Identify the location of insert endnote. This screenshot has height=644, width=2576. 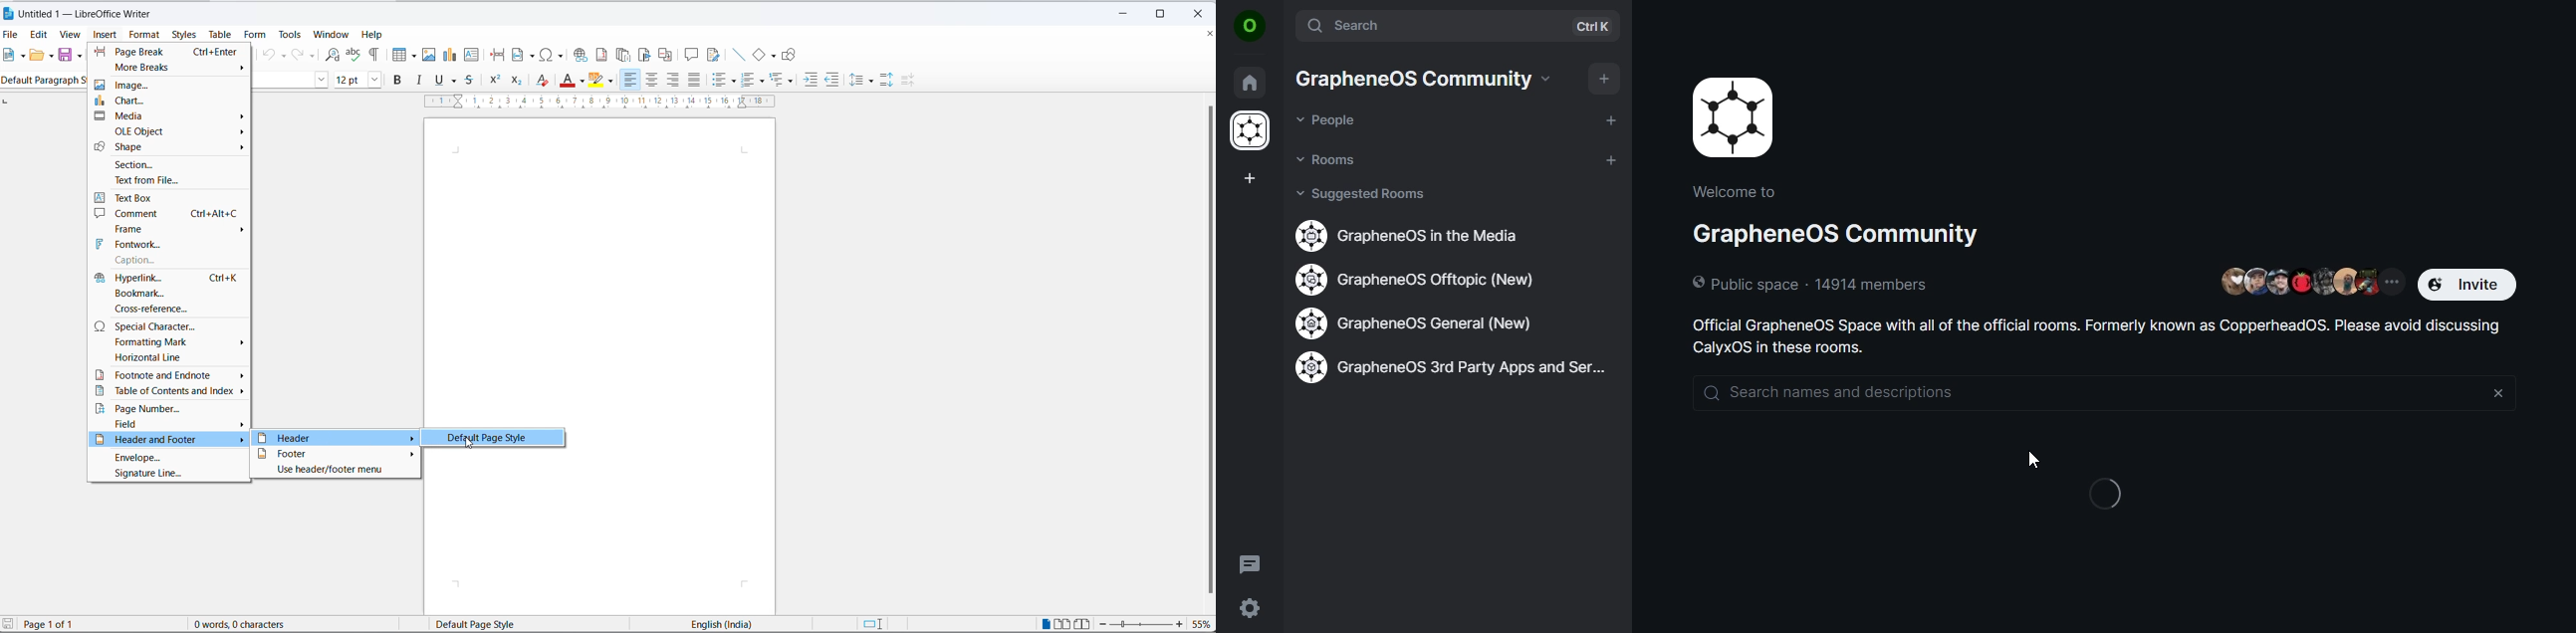
(623, 55).